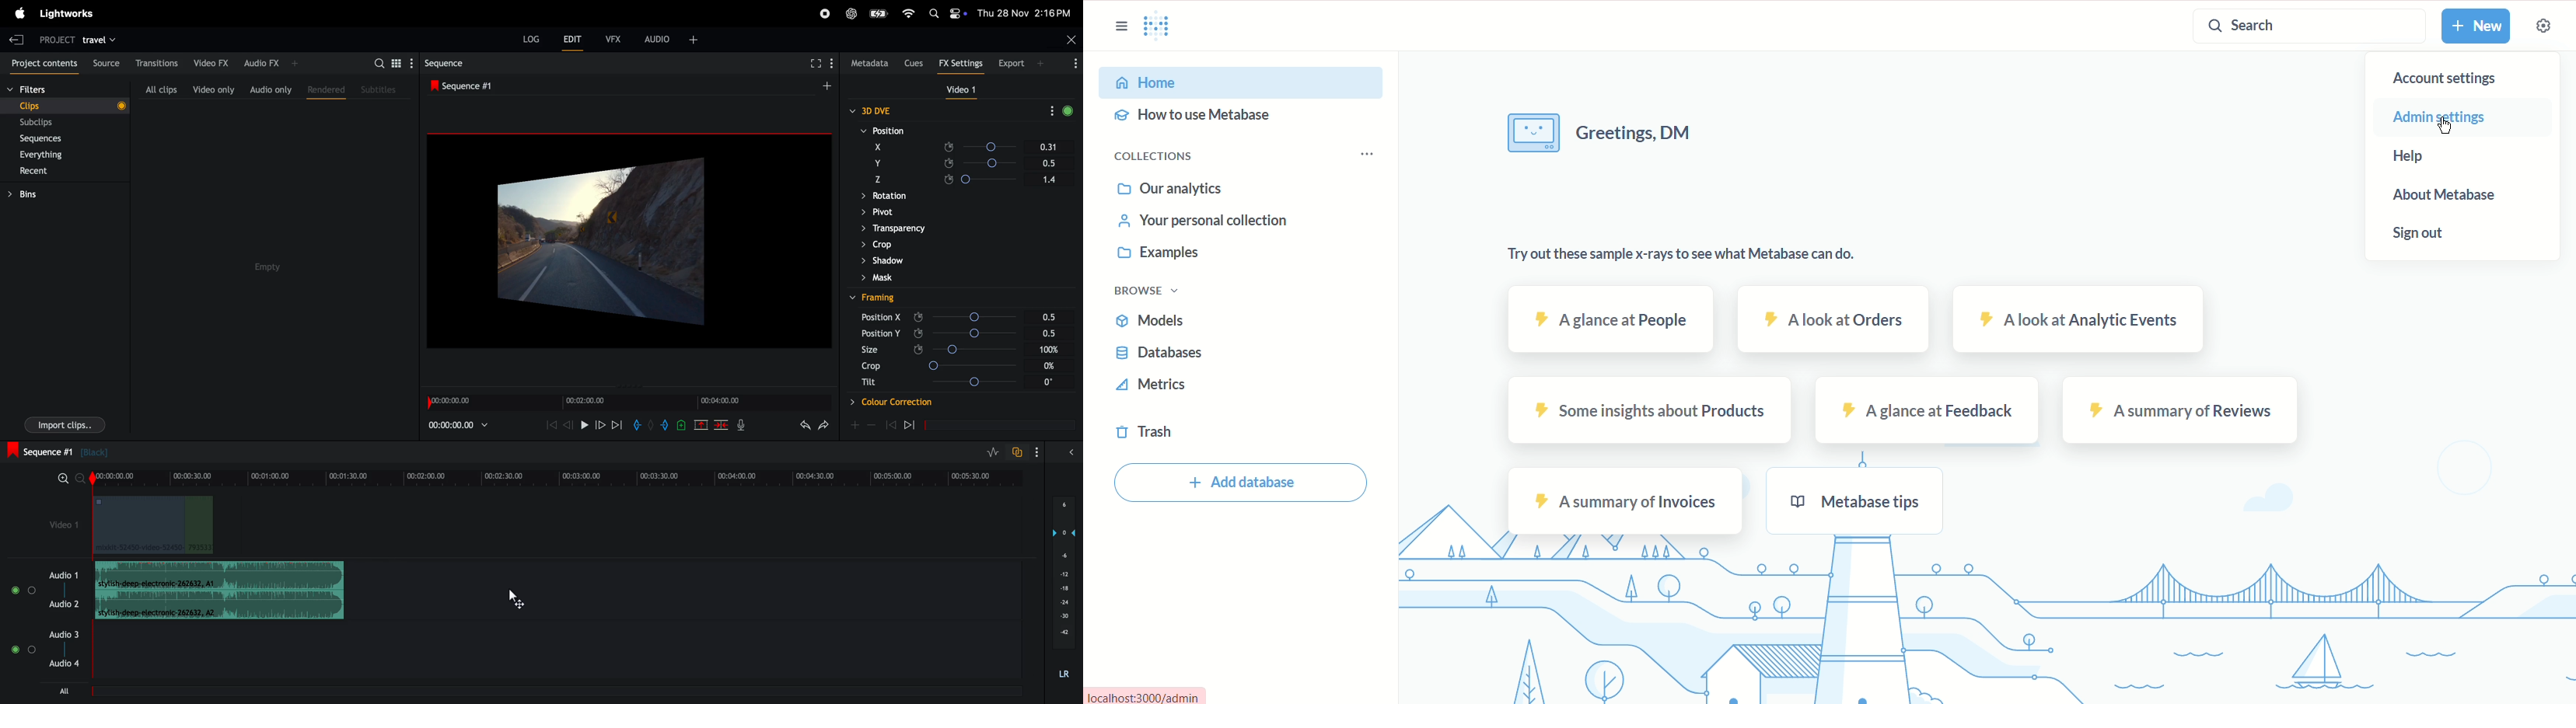  What do you see at coordinates (1051, 349) in the screenshot?
I see `` at bounding box center [1051, 349].